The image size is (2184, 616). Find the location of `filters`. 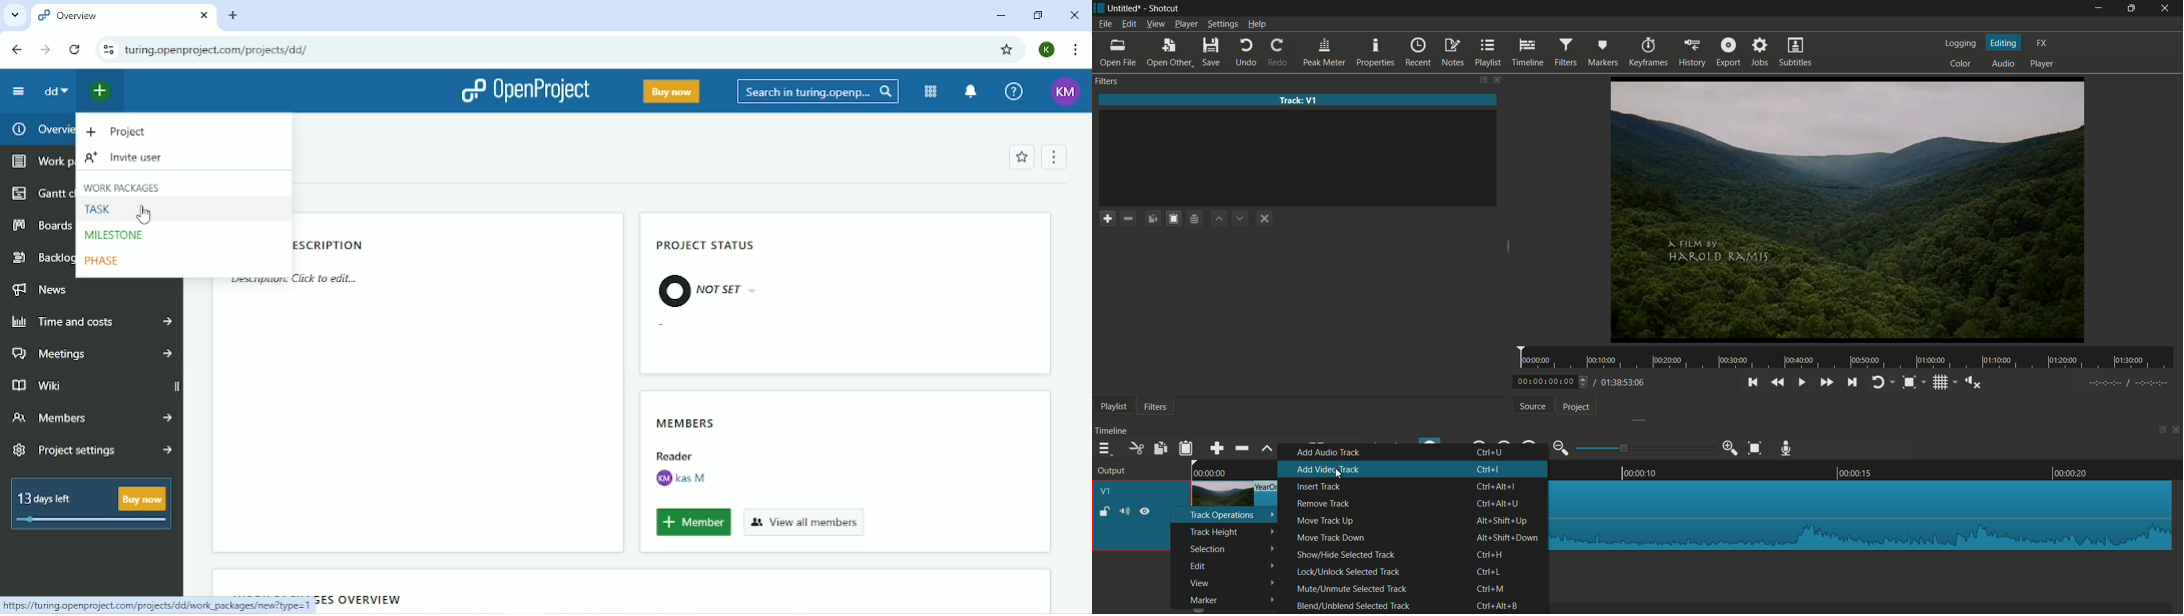

filters is located at coordinates (1565, 53).